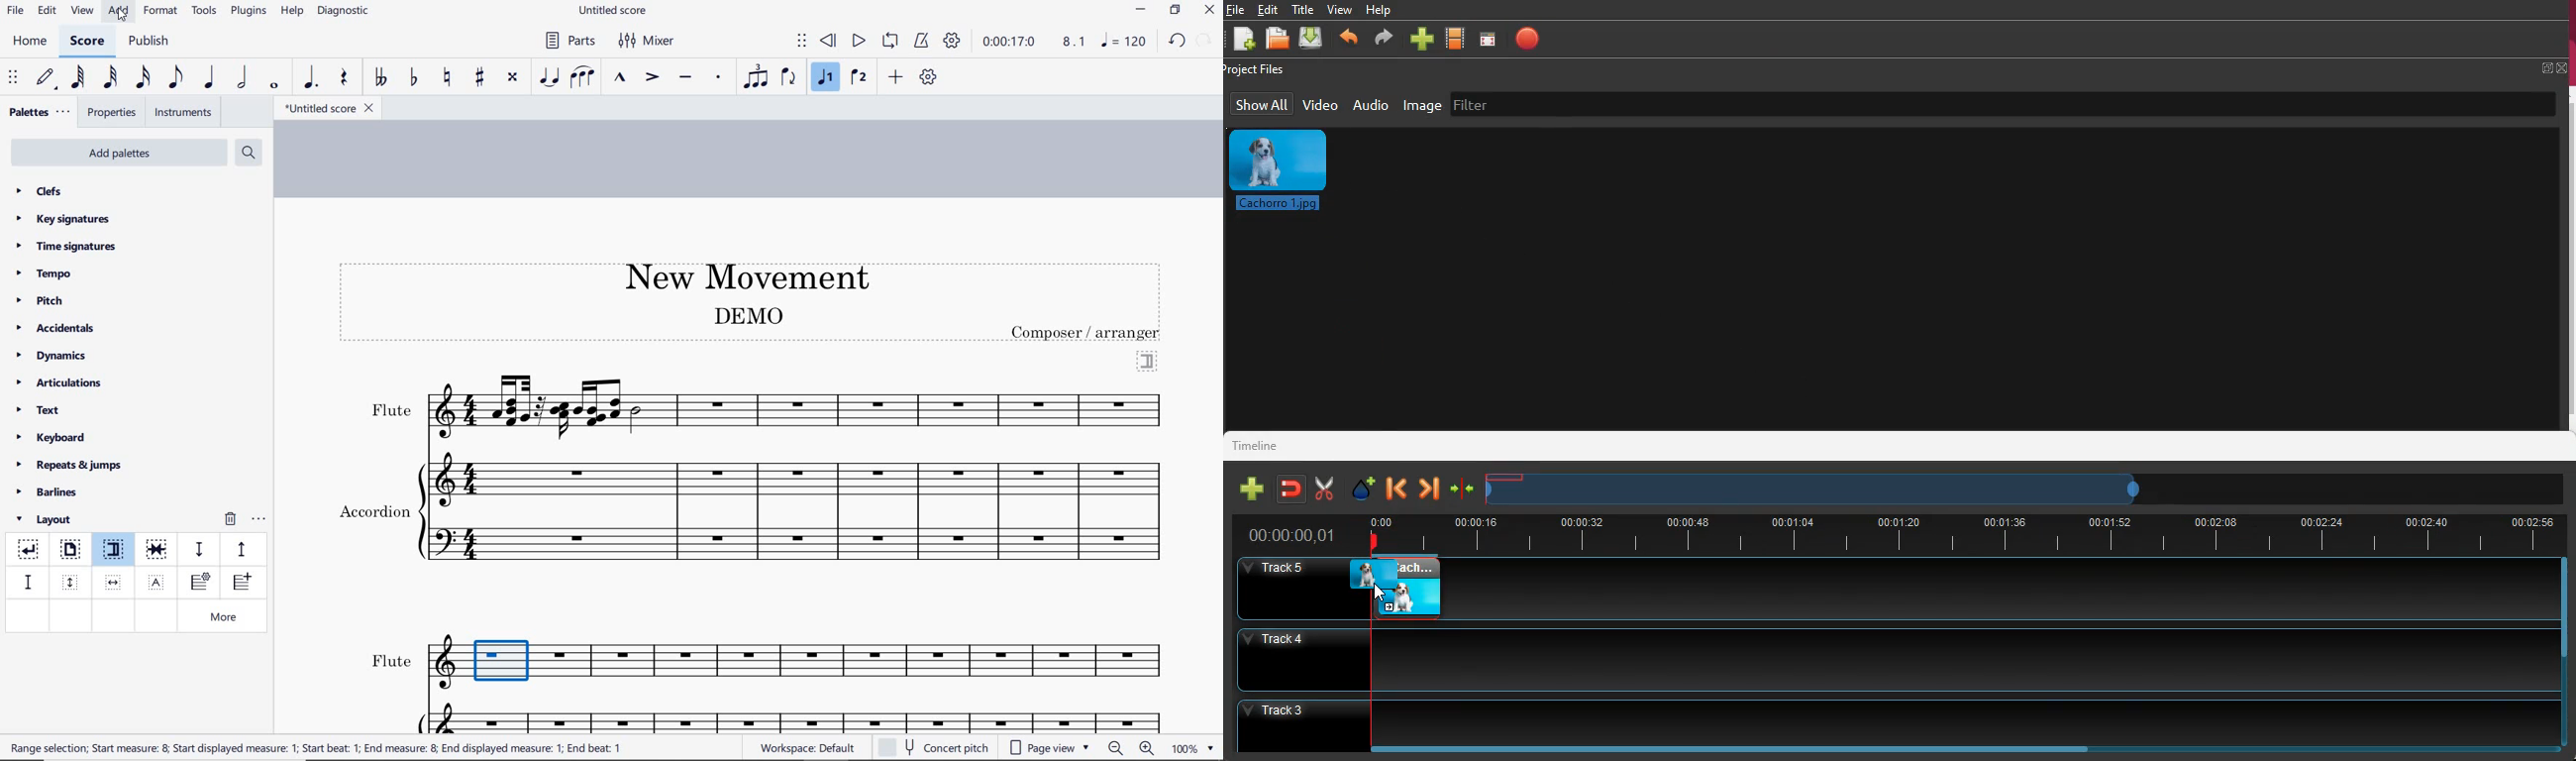 Image resolution: width=2576 pixels, height=784 pixels. What do you see at coordinates (1422, 107) in the screenshot?
I see `image` at bounding box center [1422, 107].